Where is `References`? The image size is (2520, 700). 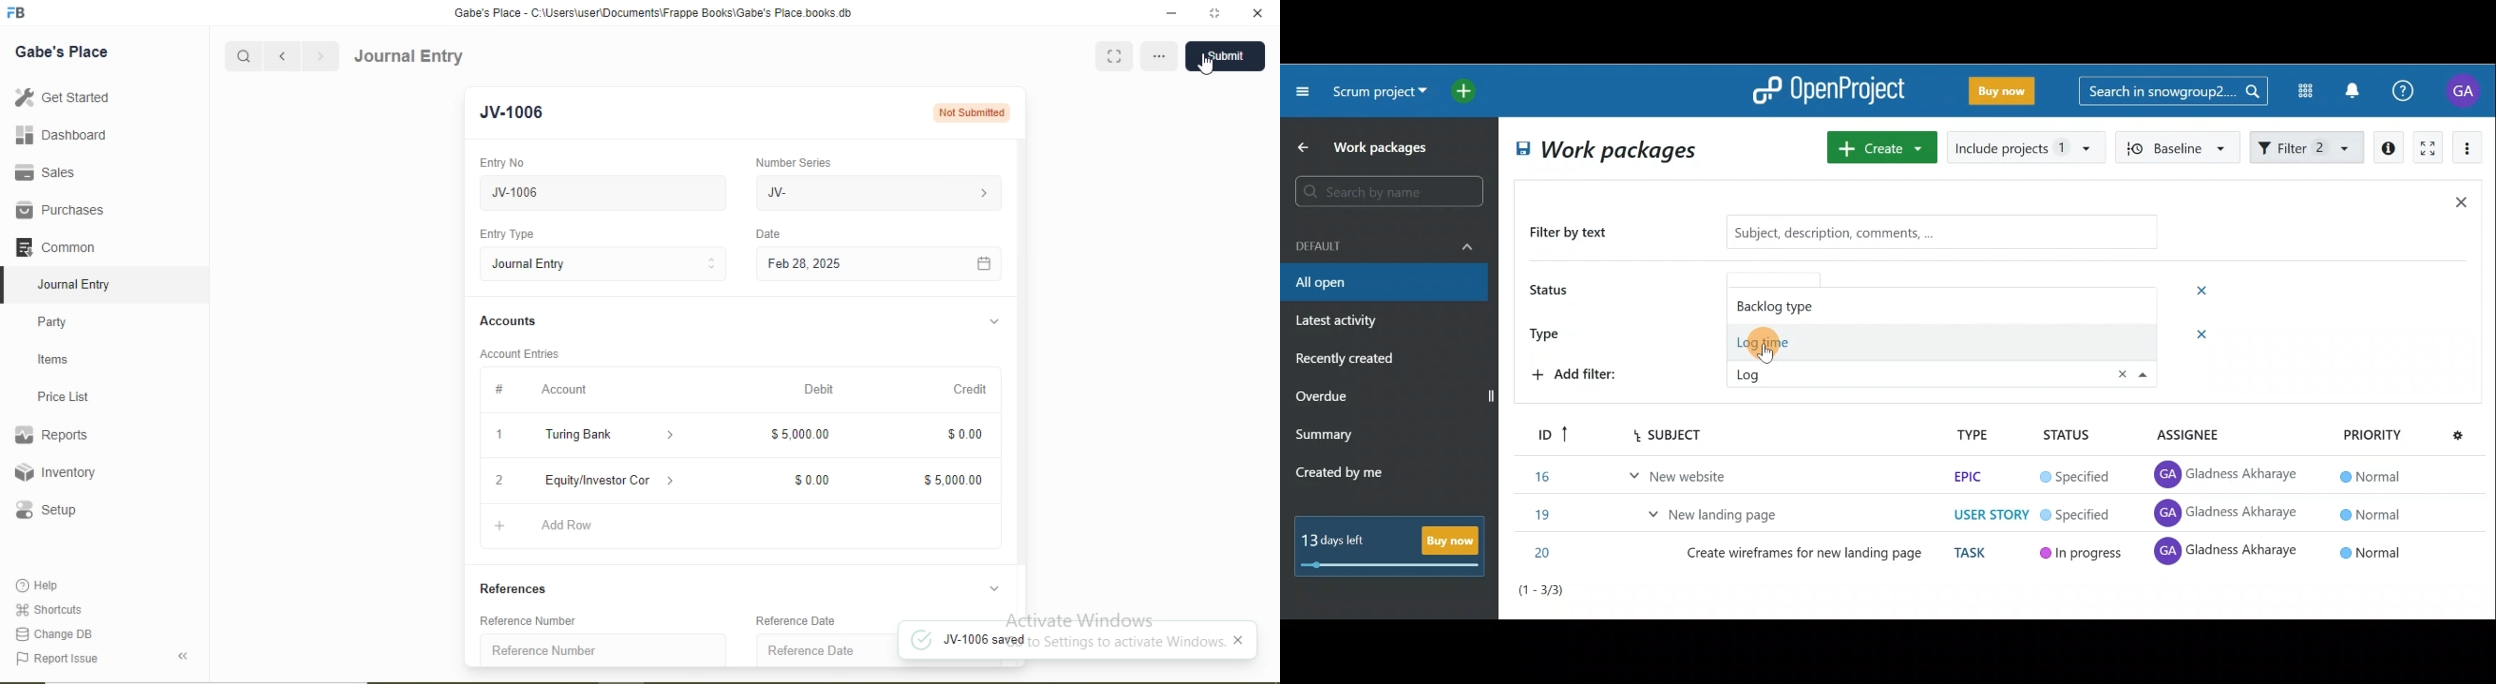
References is located at coordinates (516, 589).